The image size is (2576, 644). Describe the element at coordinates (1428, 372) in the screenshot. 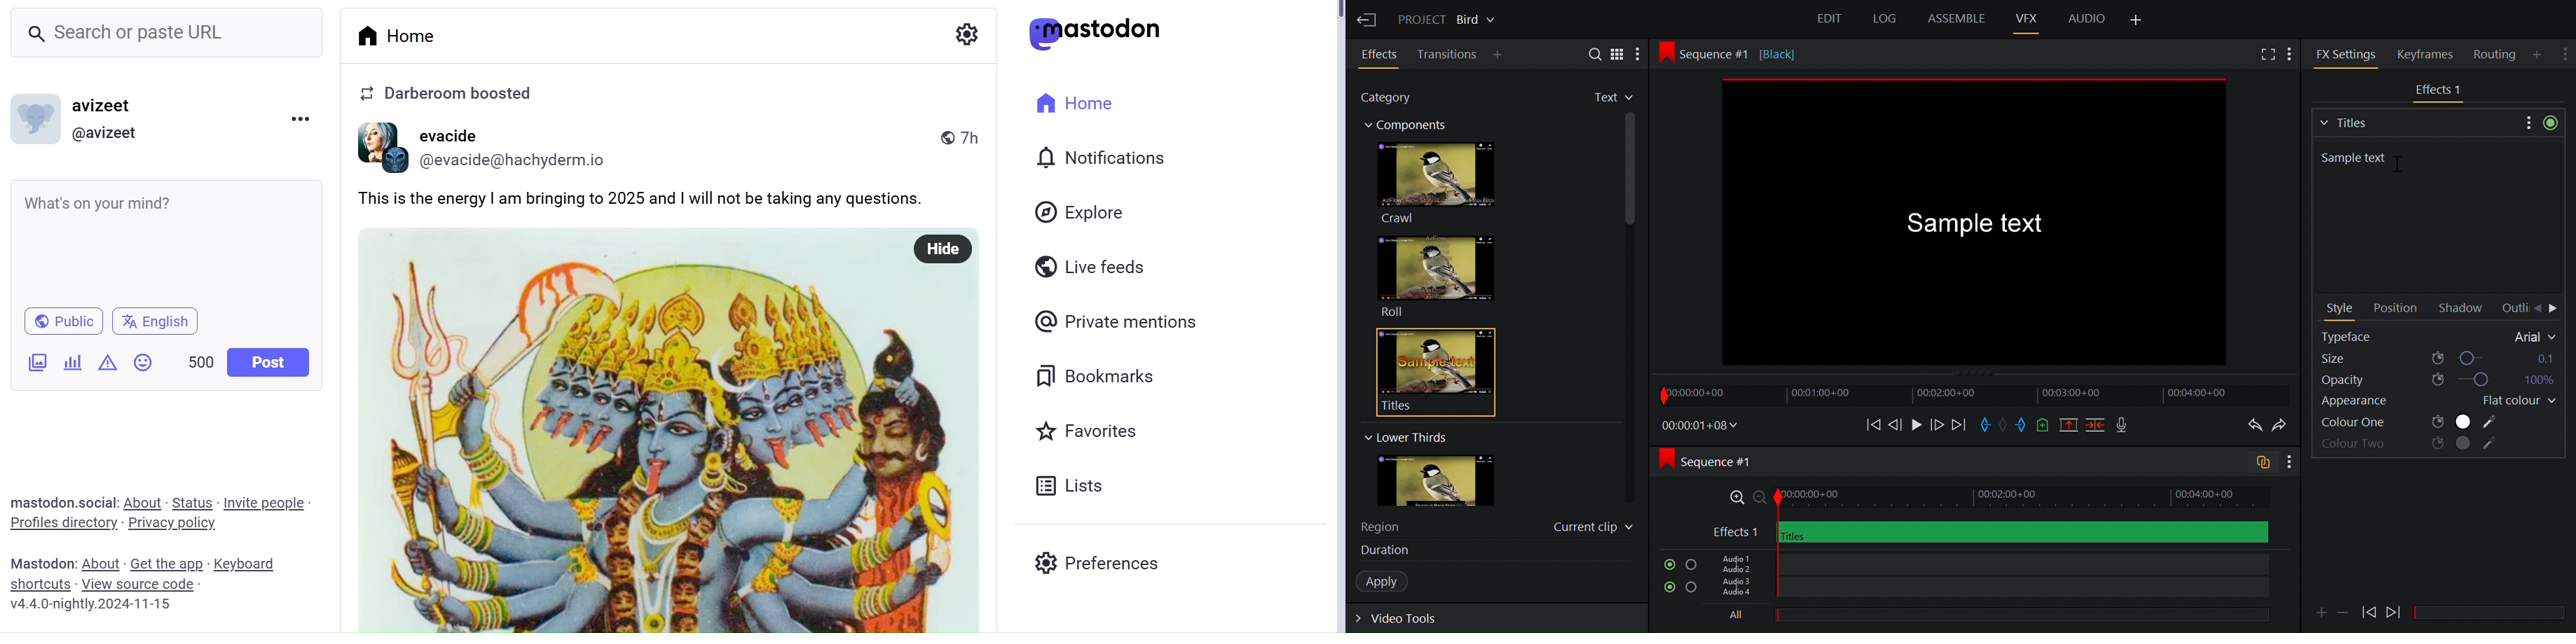

I see `Titles` at that location.